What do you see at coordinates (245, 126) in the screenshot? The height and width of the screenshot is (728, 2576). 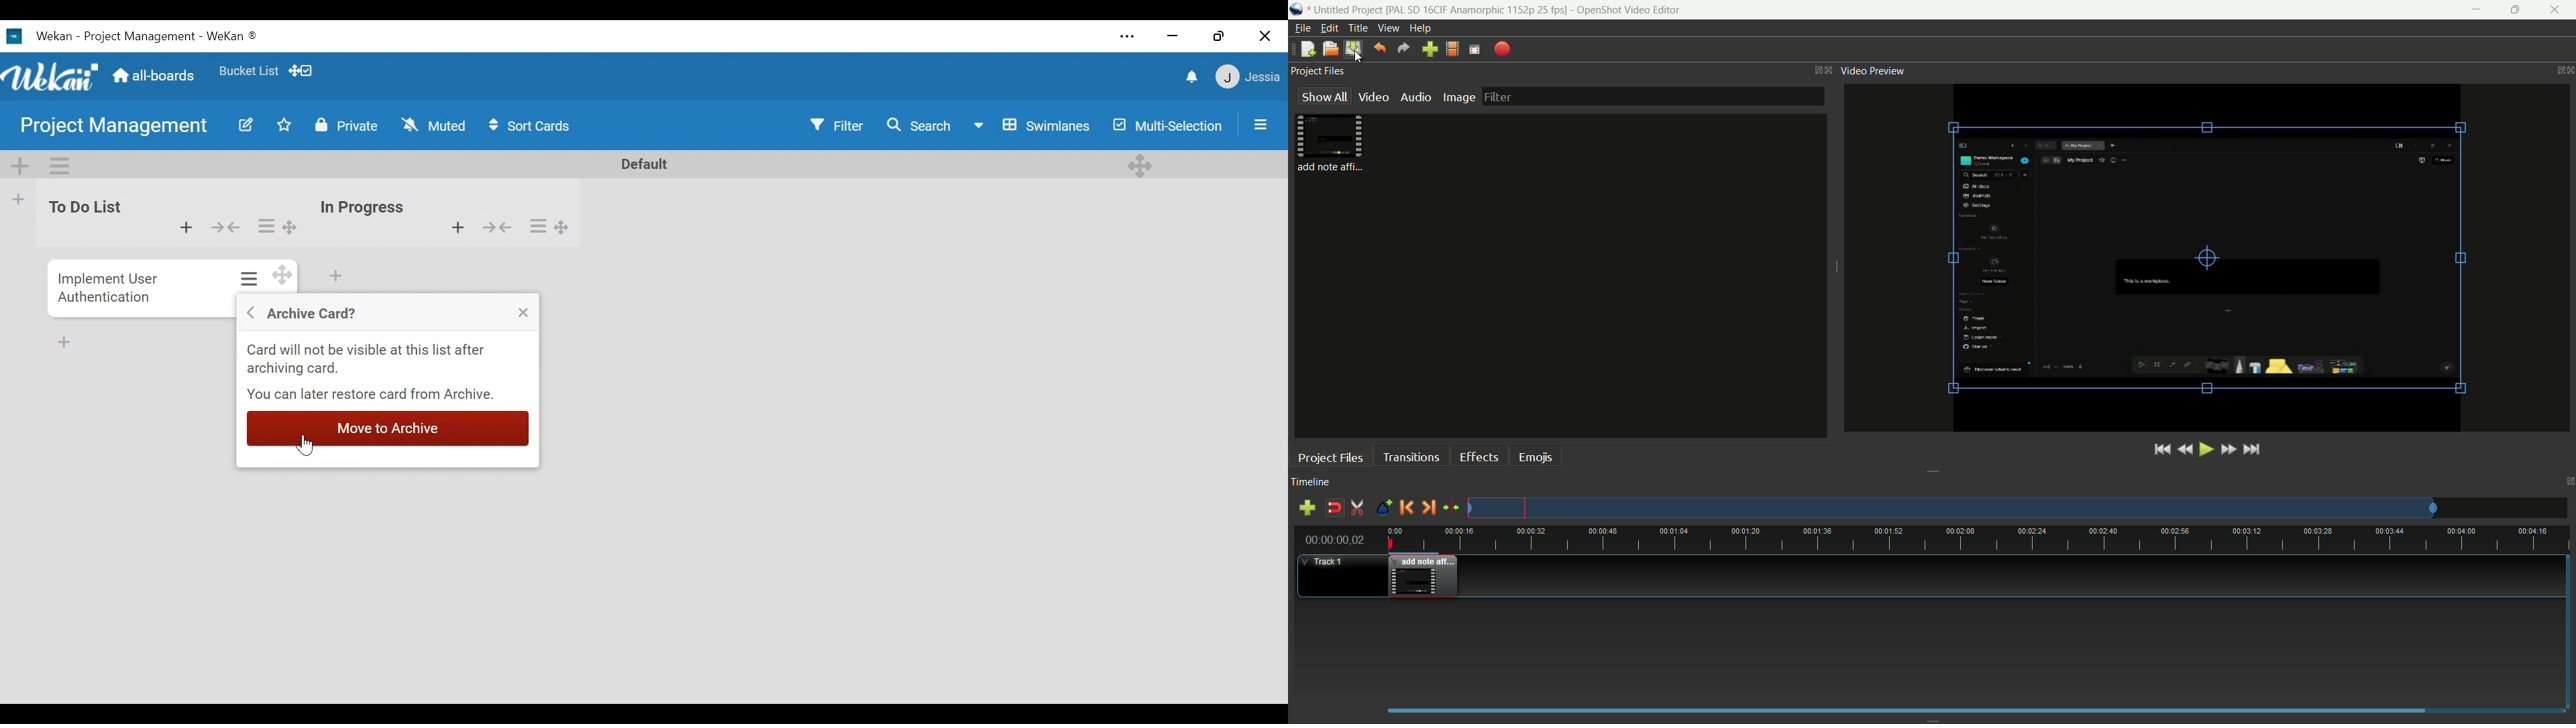 I see `Edit` at bounding box center [245, 126].